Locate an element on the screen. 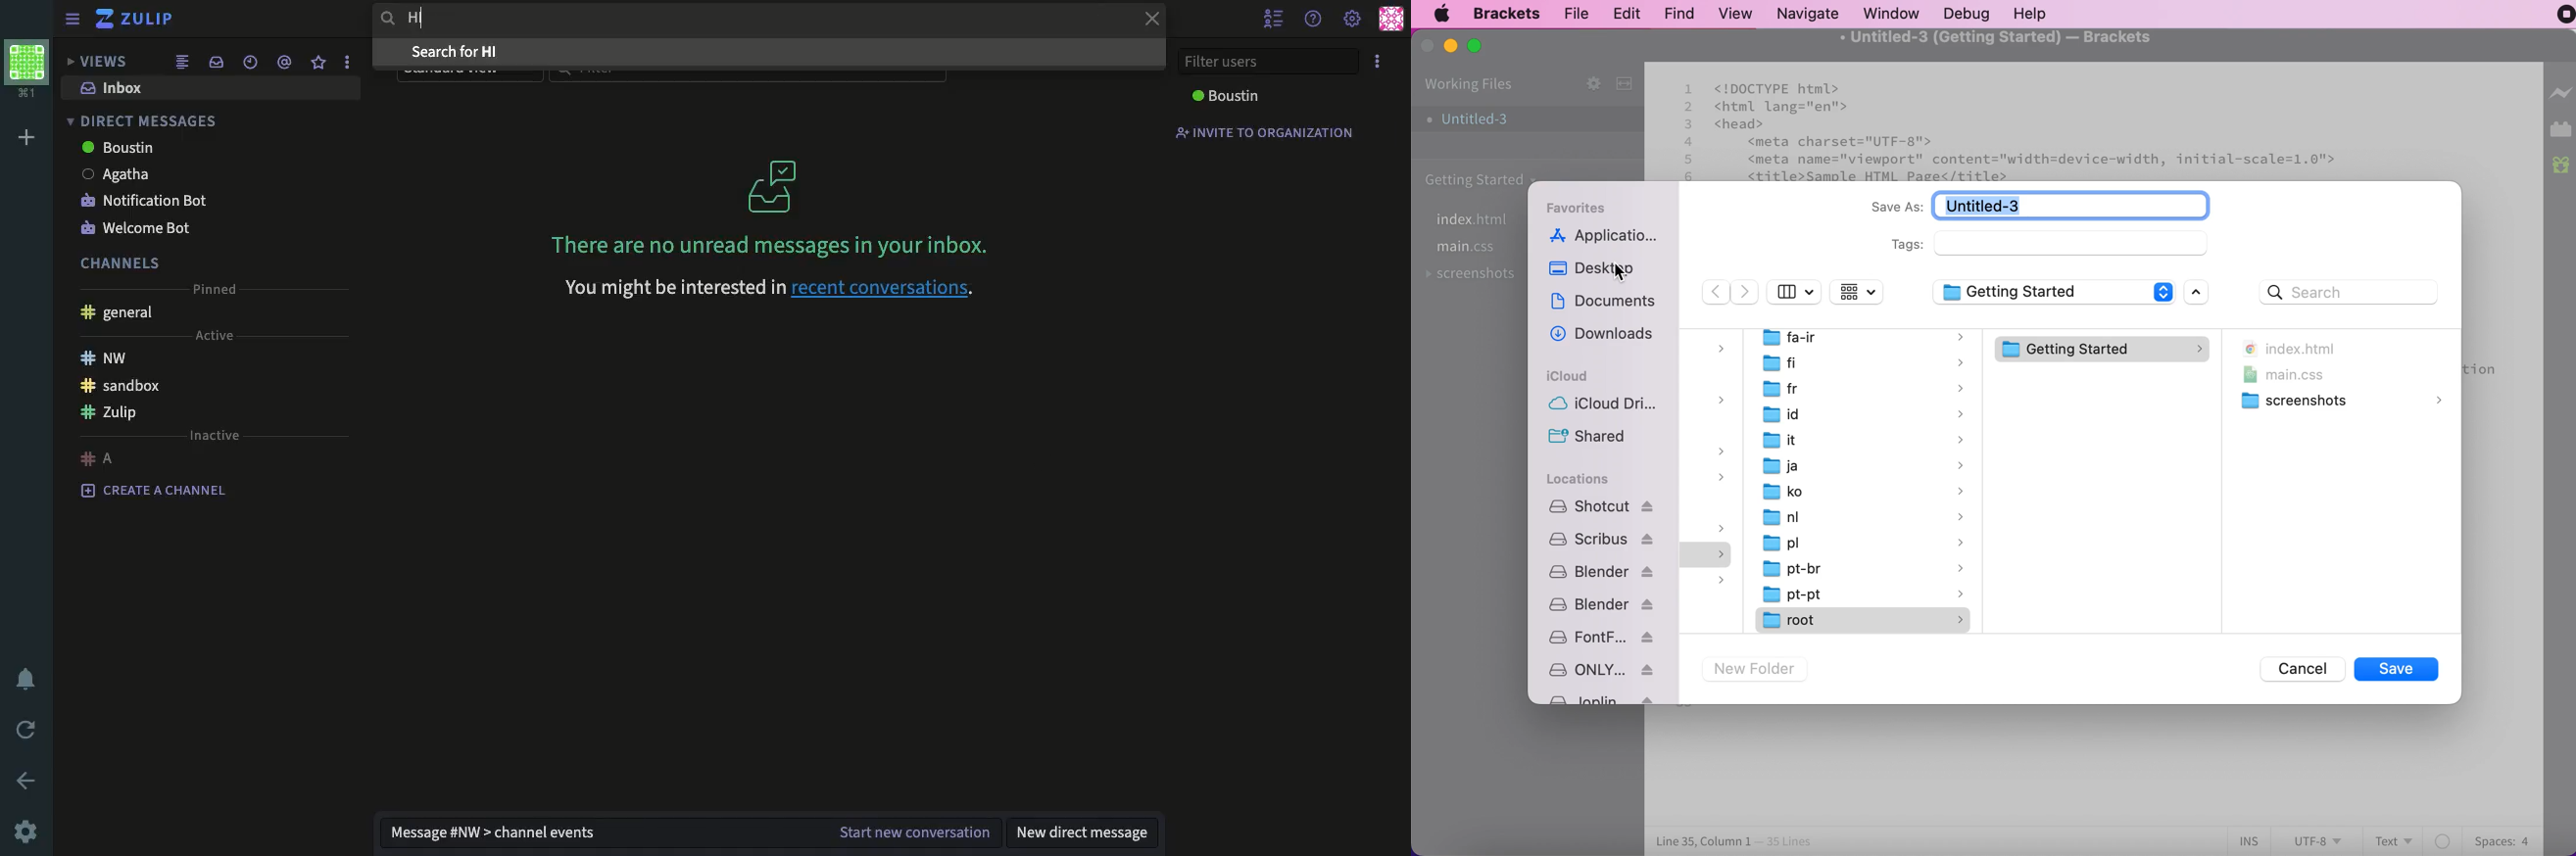 The height and width of the screenshot is (868, 2576). invite to organization is located at coordinates (1267, 132).